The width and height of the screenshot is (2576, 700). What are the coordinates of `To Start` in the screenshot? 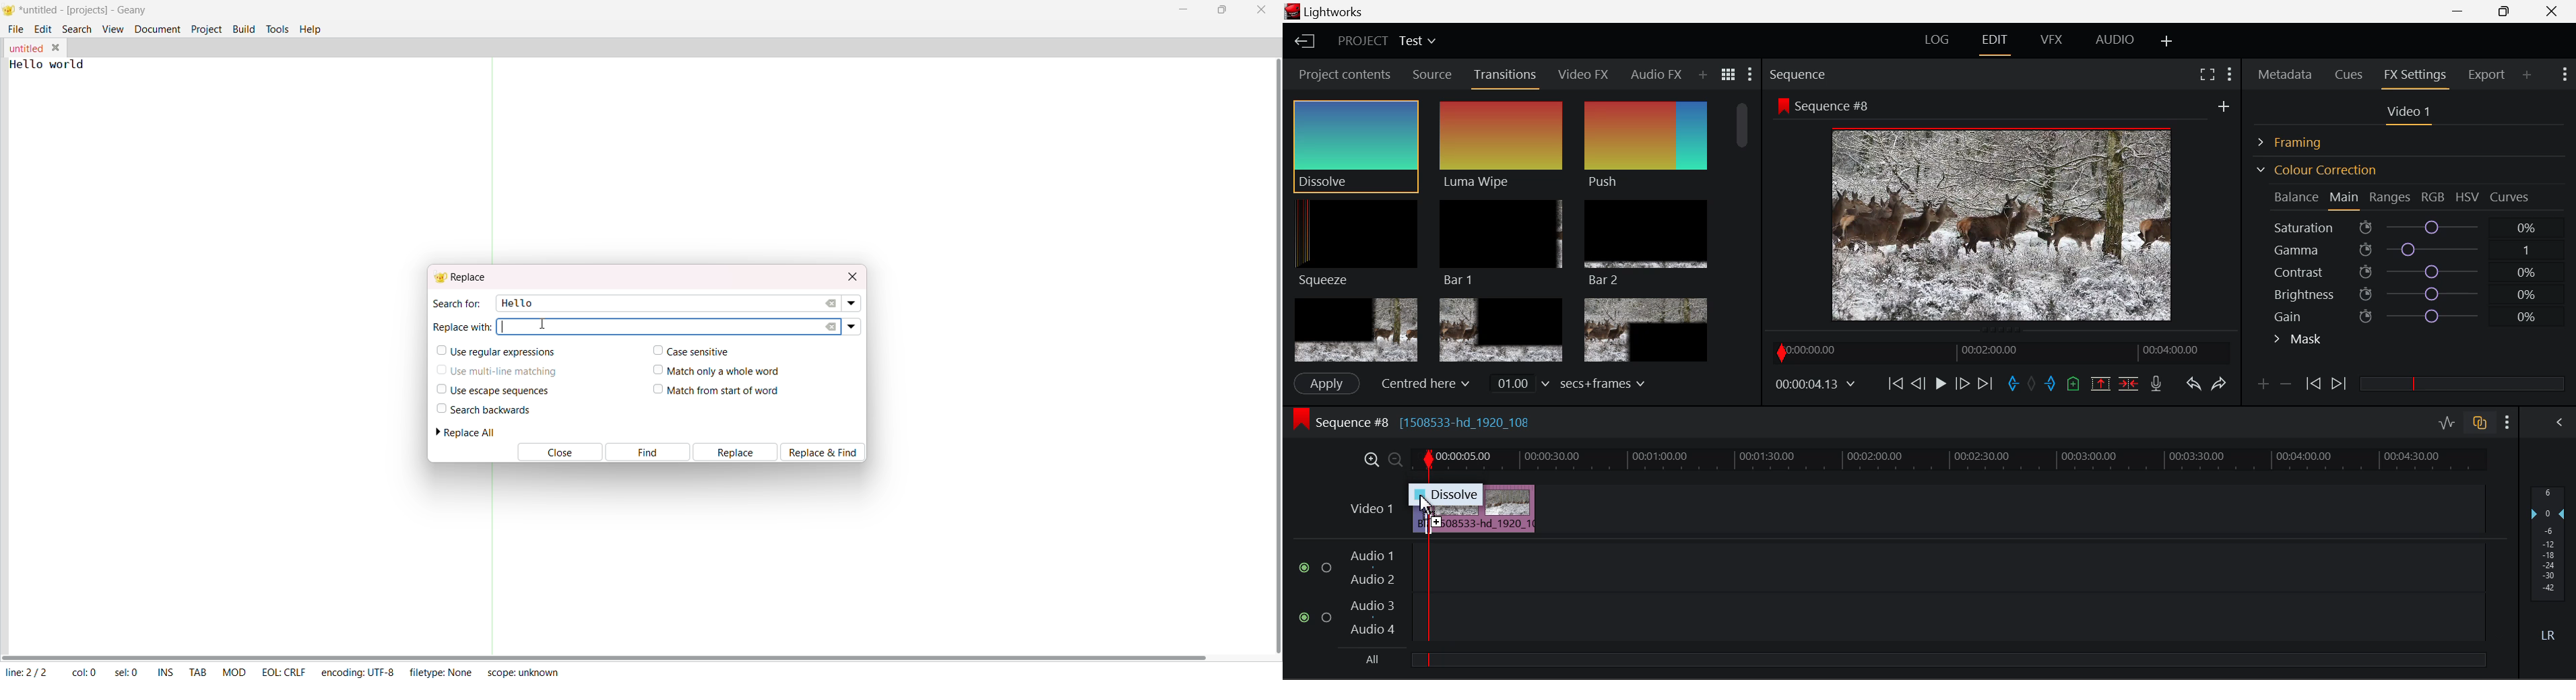 It's located at (1894, 383).